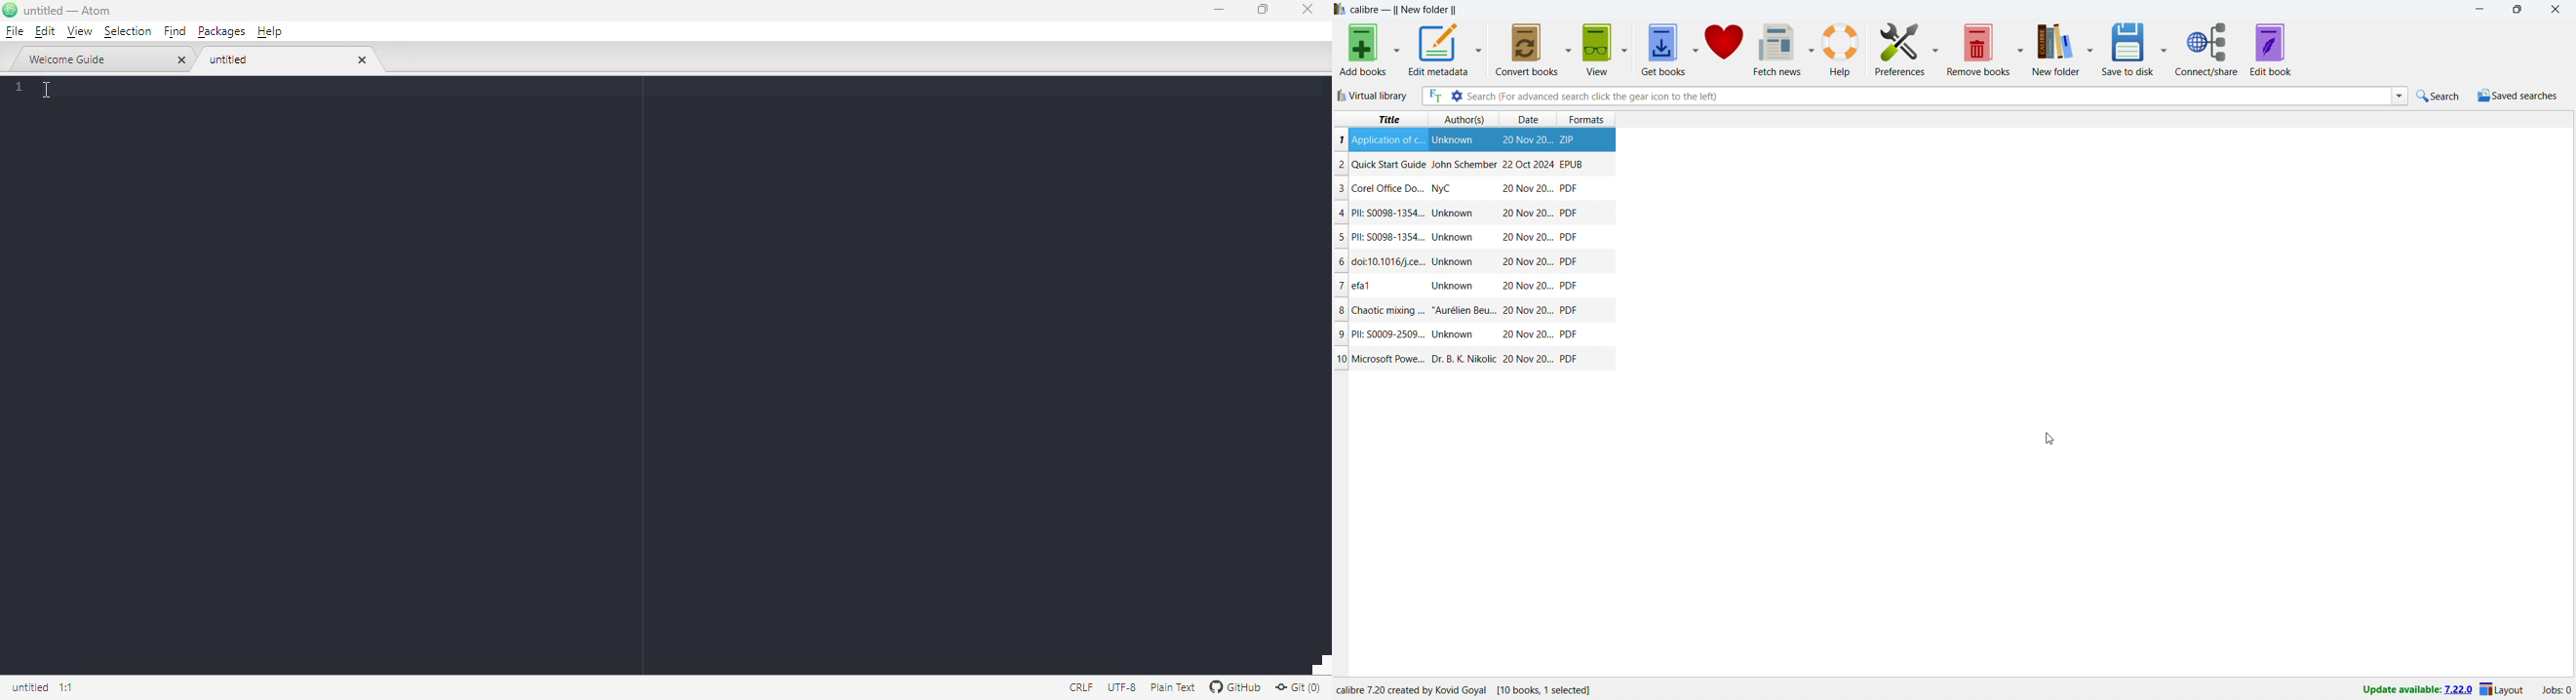 Image resolution: width=2576 pixels, height=700 pixels. What do you see at coordinates (79, 32) in the screenshot?
I see `view` at bounding box center [79, 32].